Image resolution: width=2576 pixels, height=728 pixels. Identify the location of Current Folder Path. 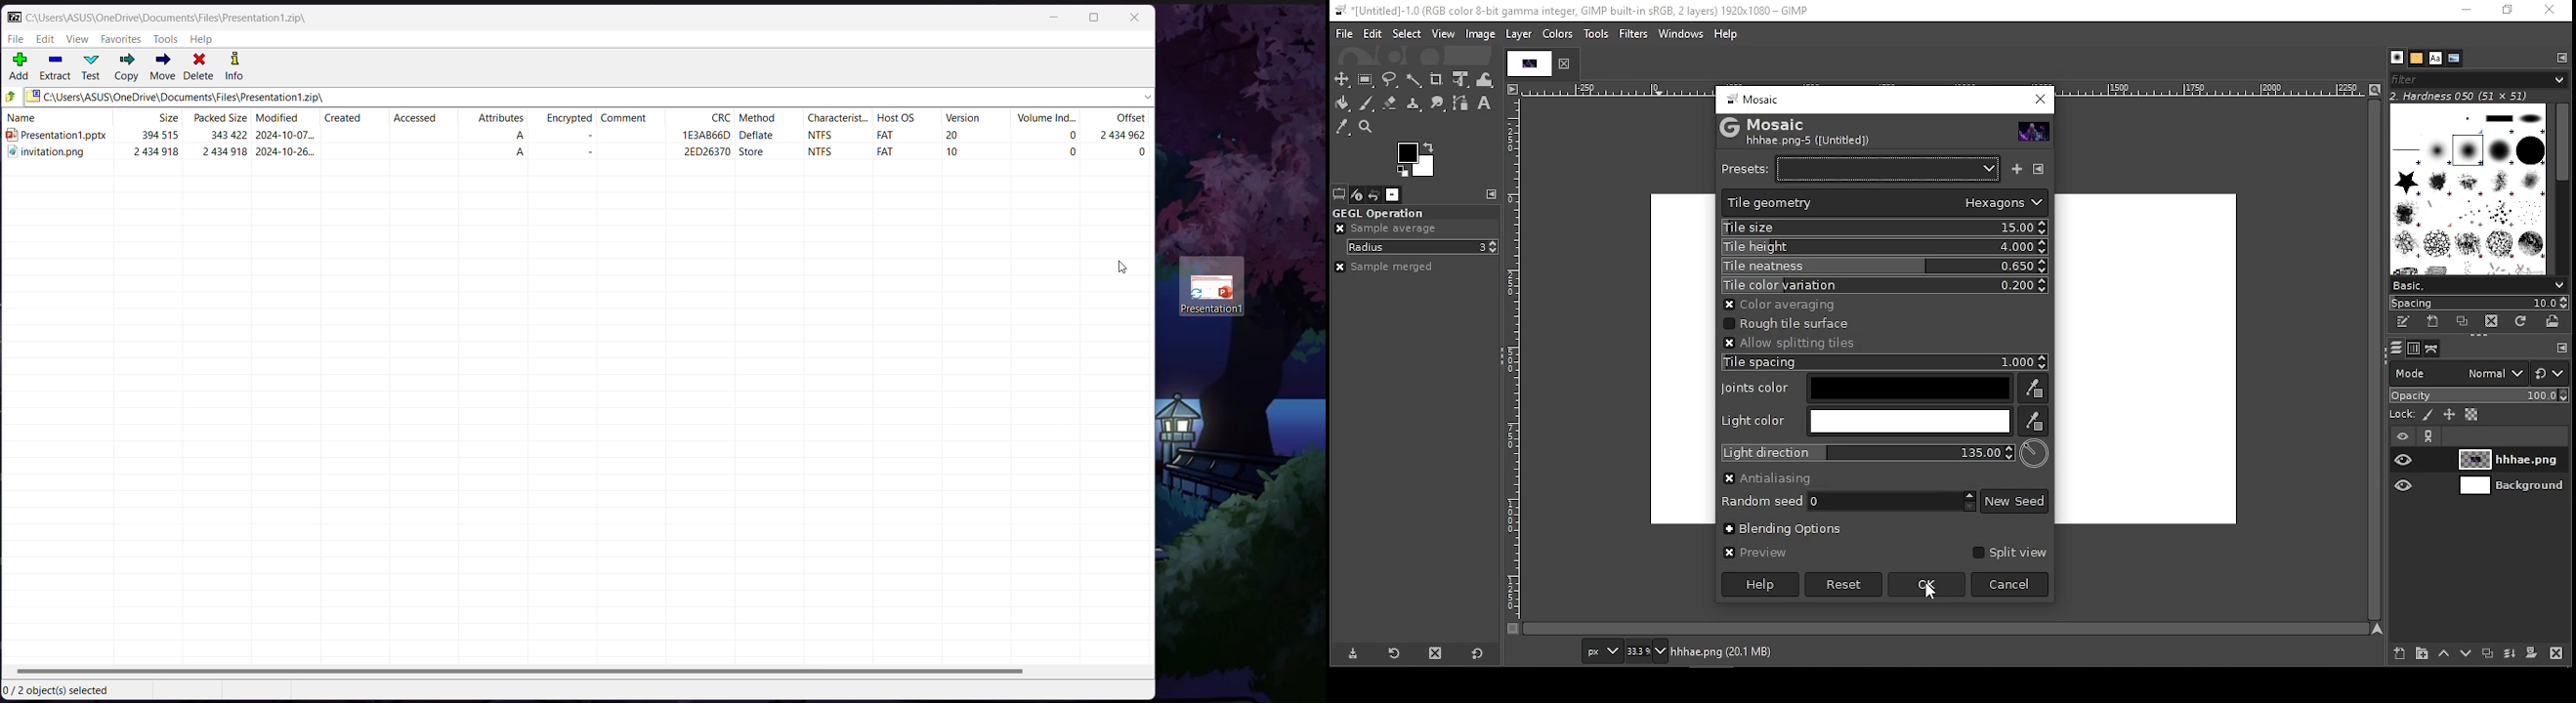
(169, 17).